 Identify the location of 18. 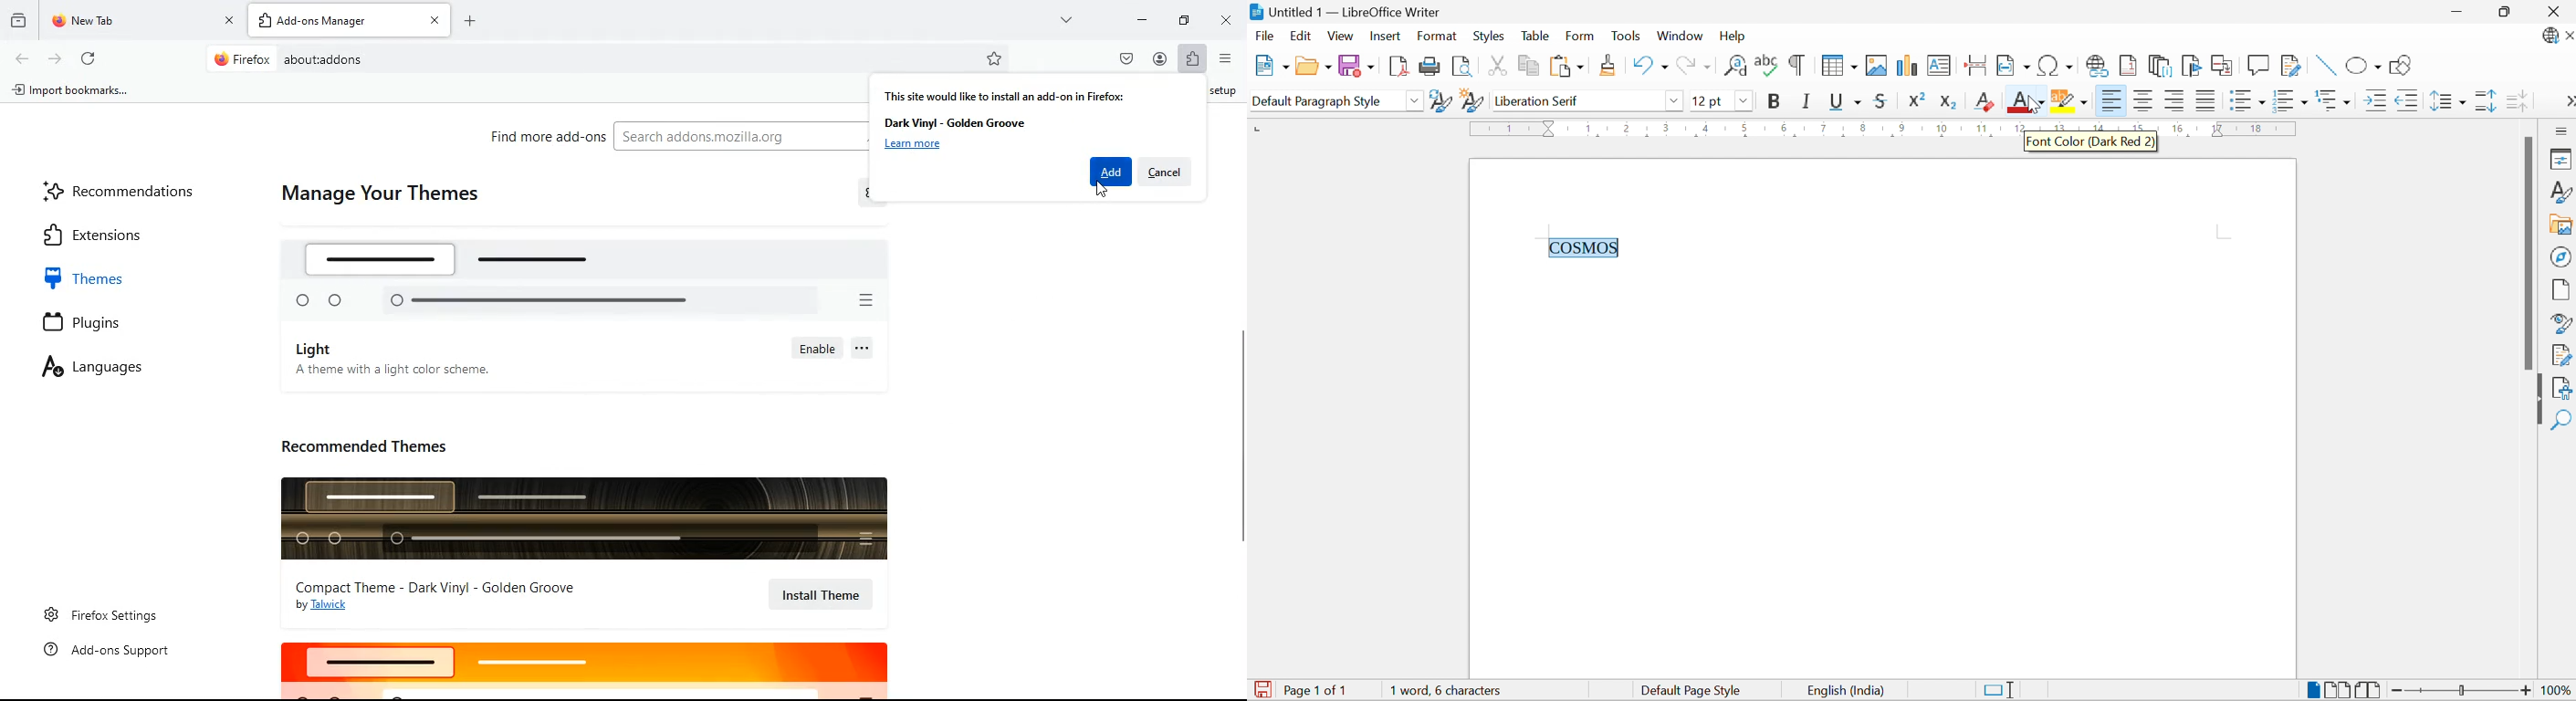
(2258, 128).